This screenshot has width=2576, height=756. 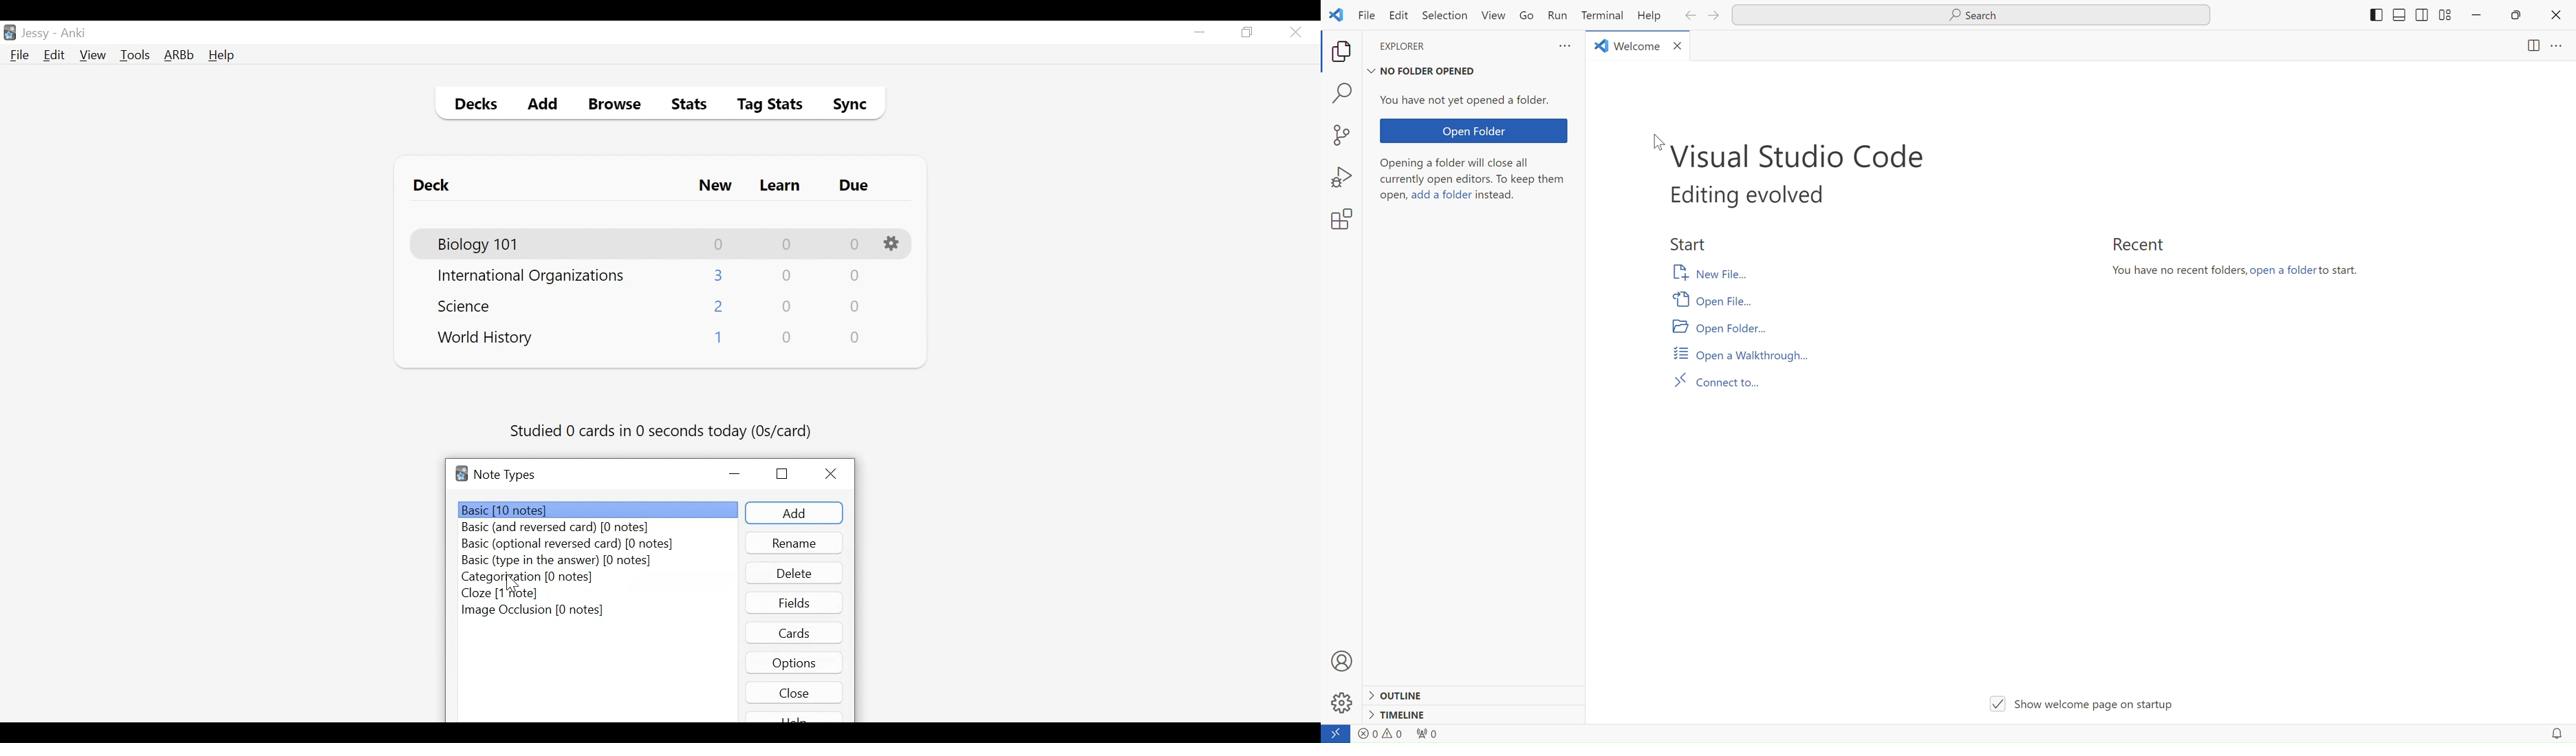 I want to click on timeline, so click(x=1404, y=715).